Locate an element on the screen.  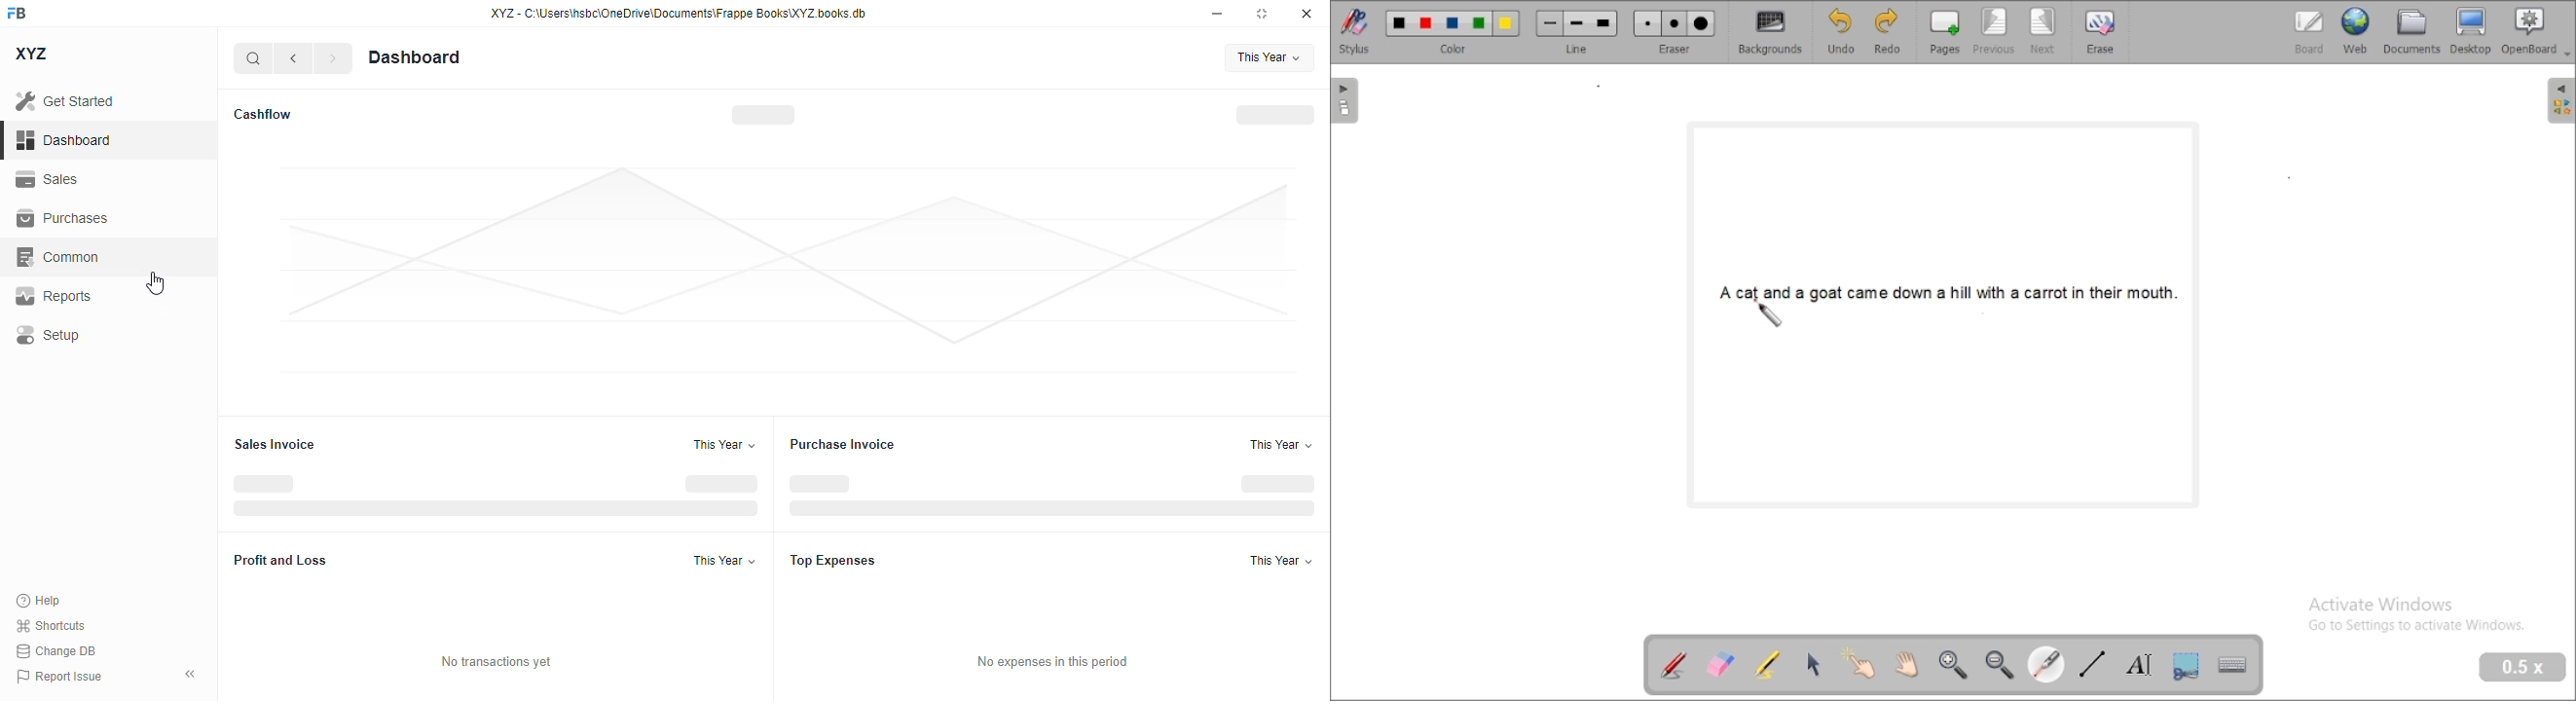
setup is located at coordinates (49, 335).